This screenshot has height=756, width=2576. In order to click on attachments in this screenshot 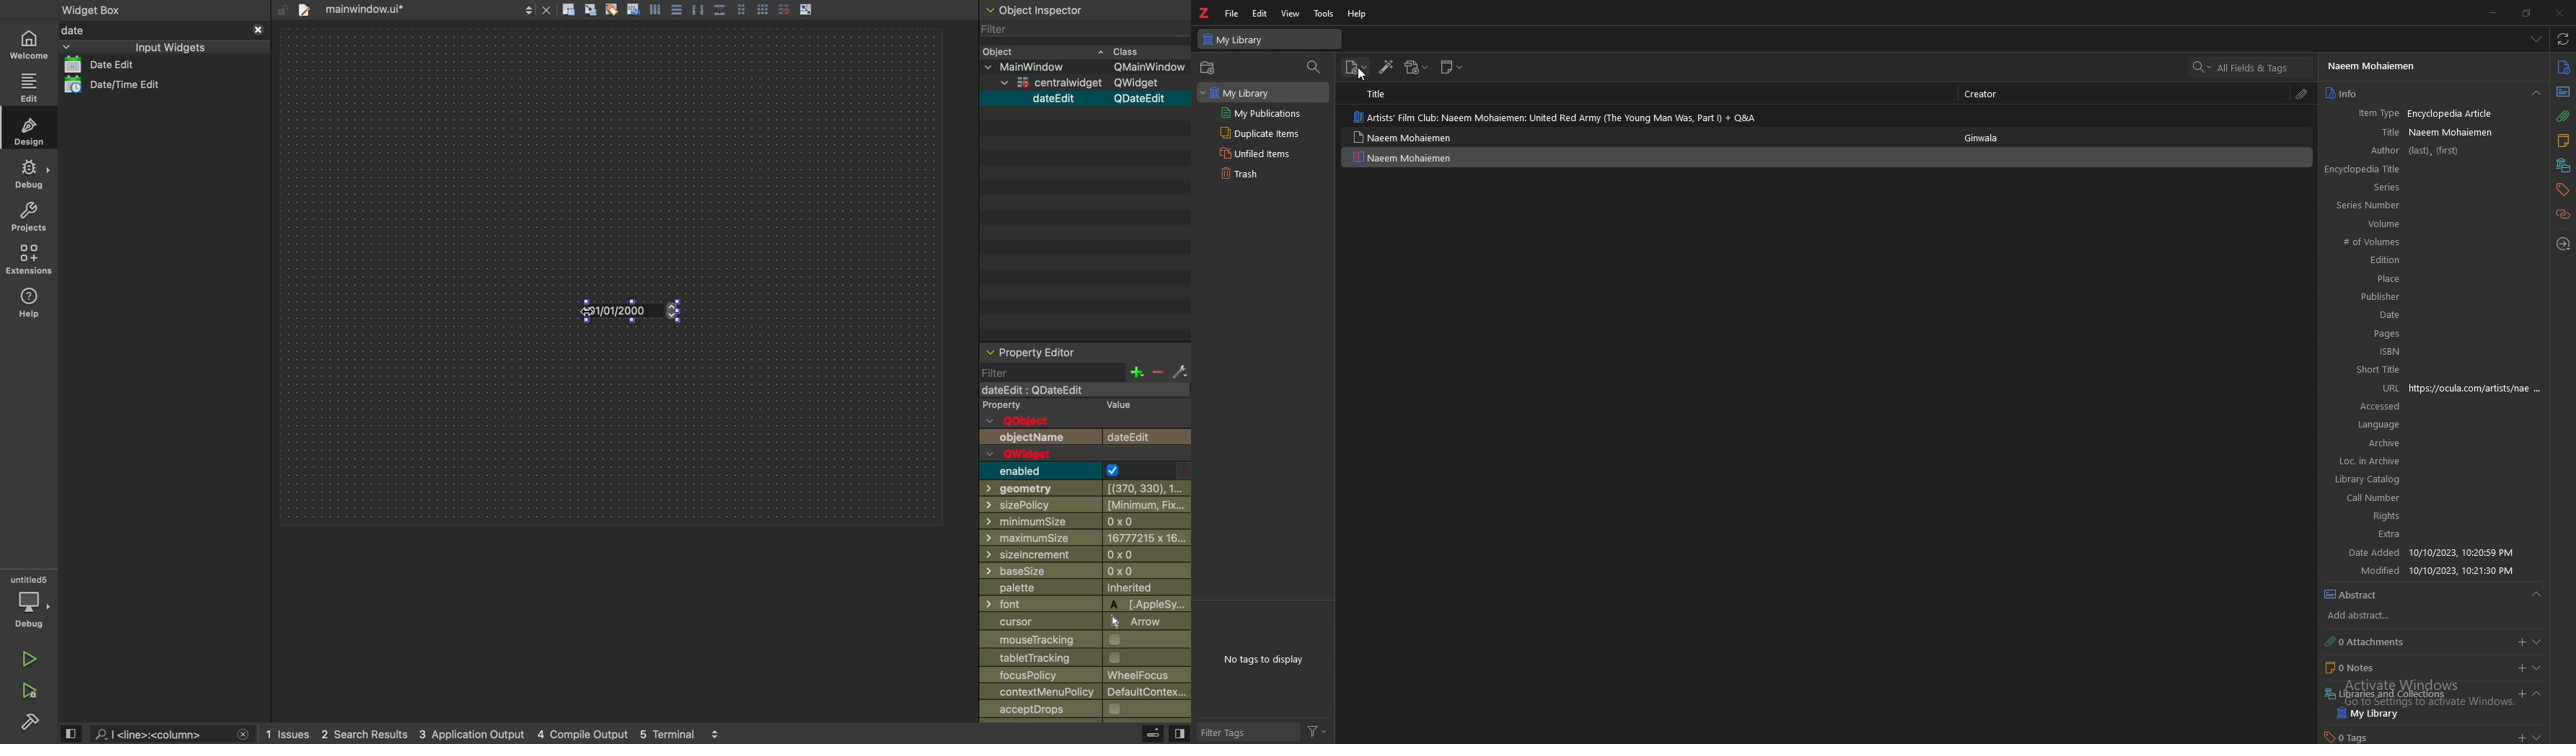, I will do `click(2563, 116)`.